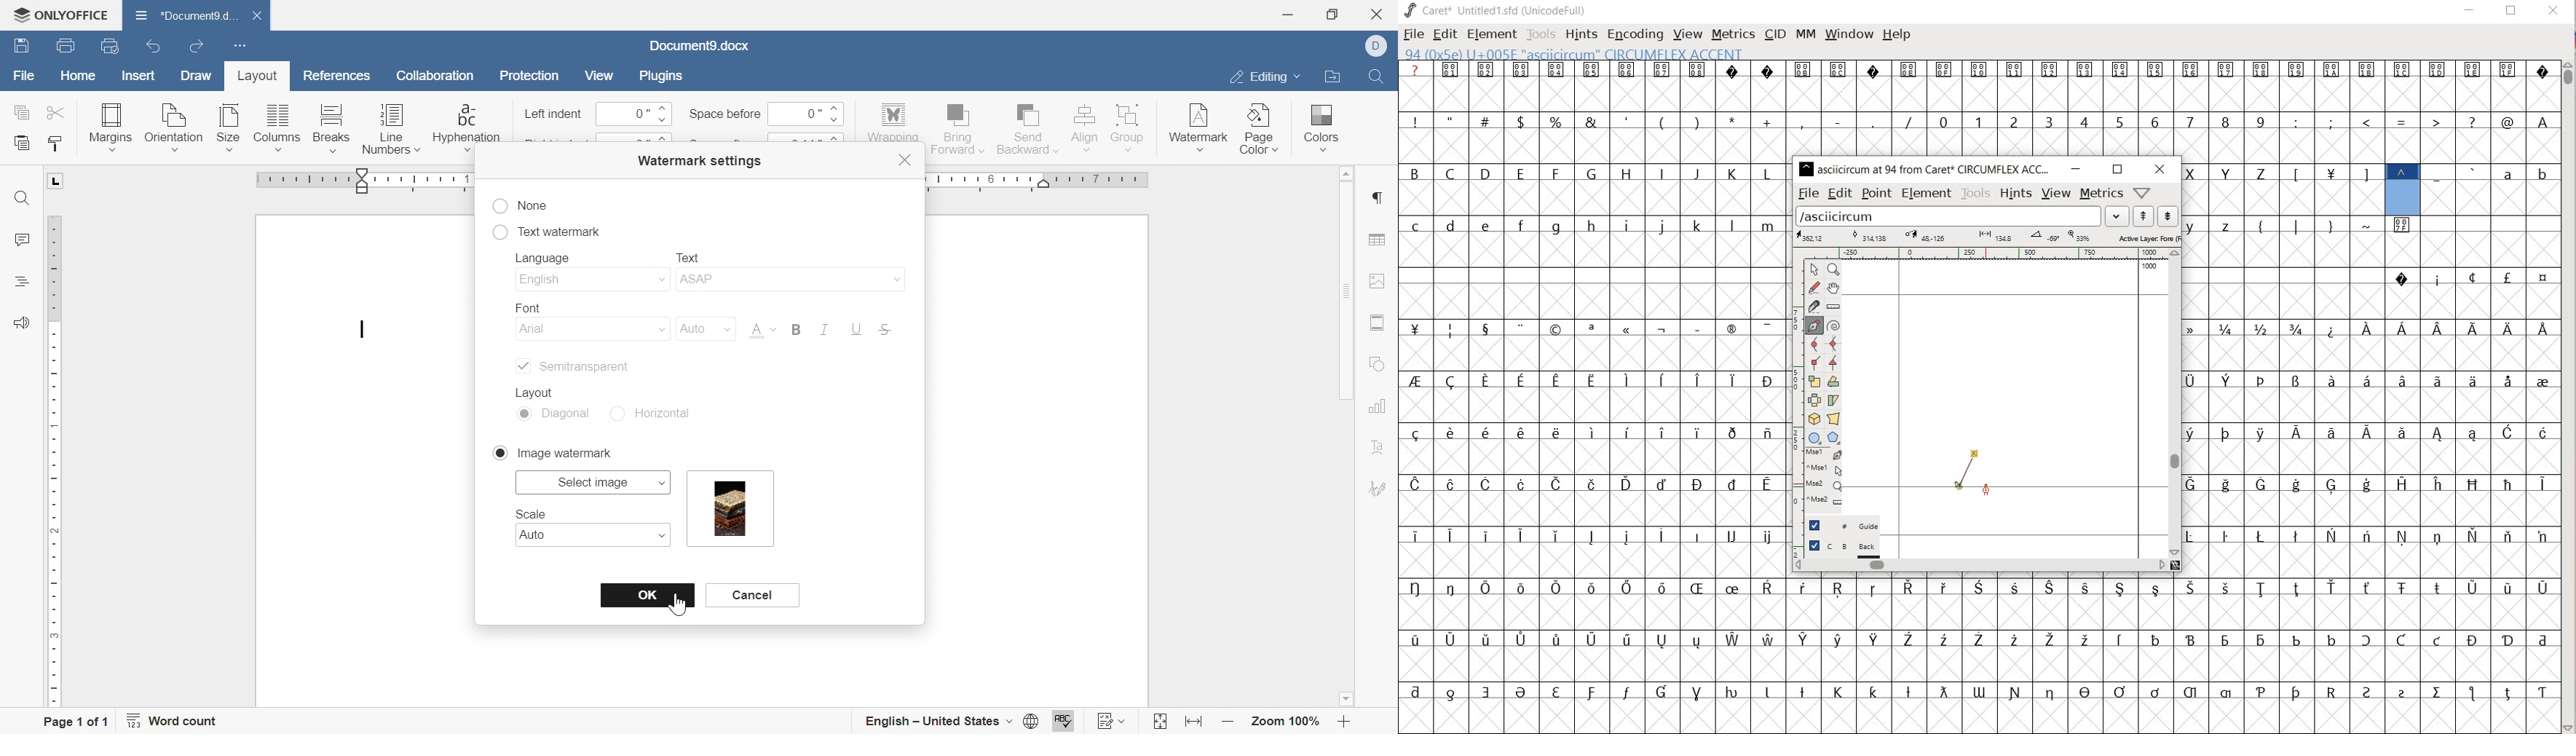  I want to click on page 1 of 1, so click(75, 723).